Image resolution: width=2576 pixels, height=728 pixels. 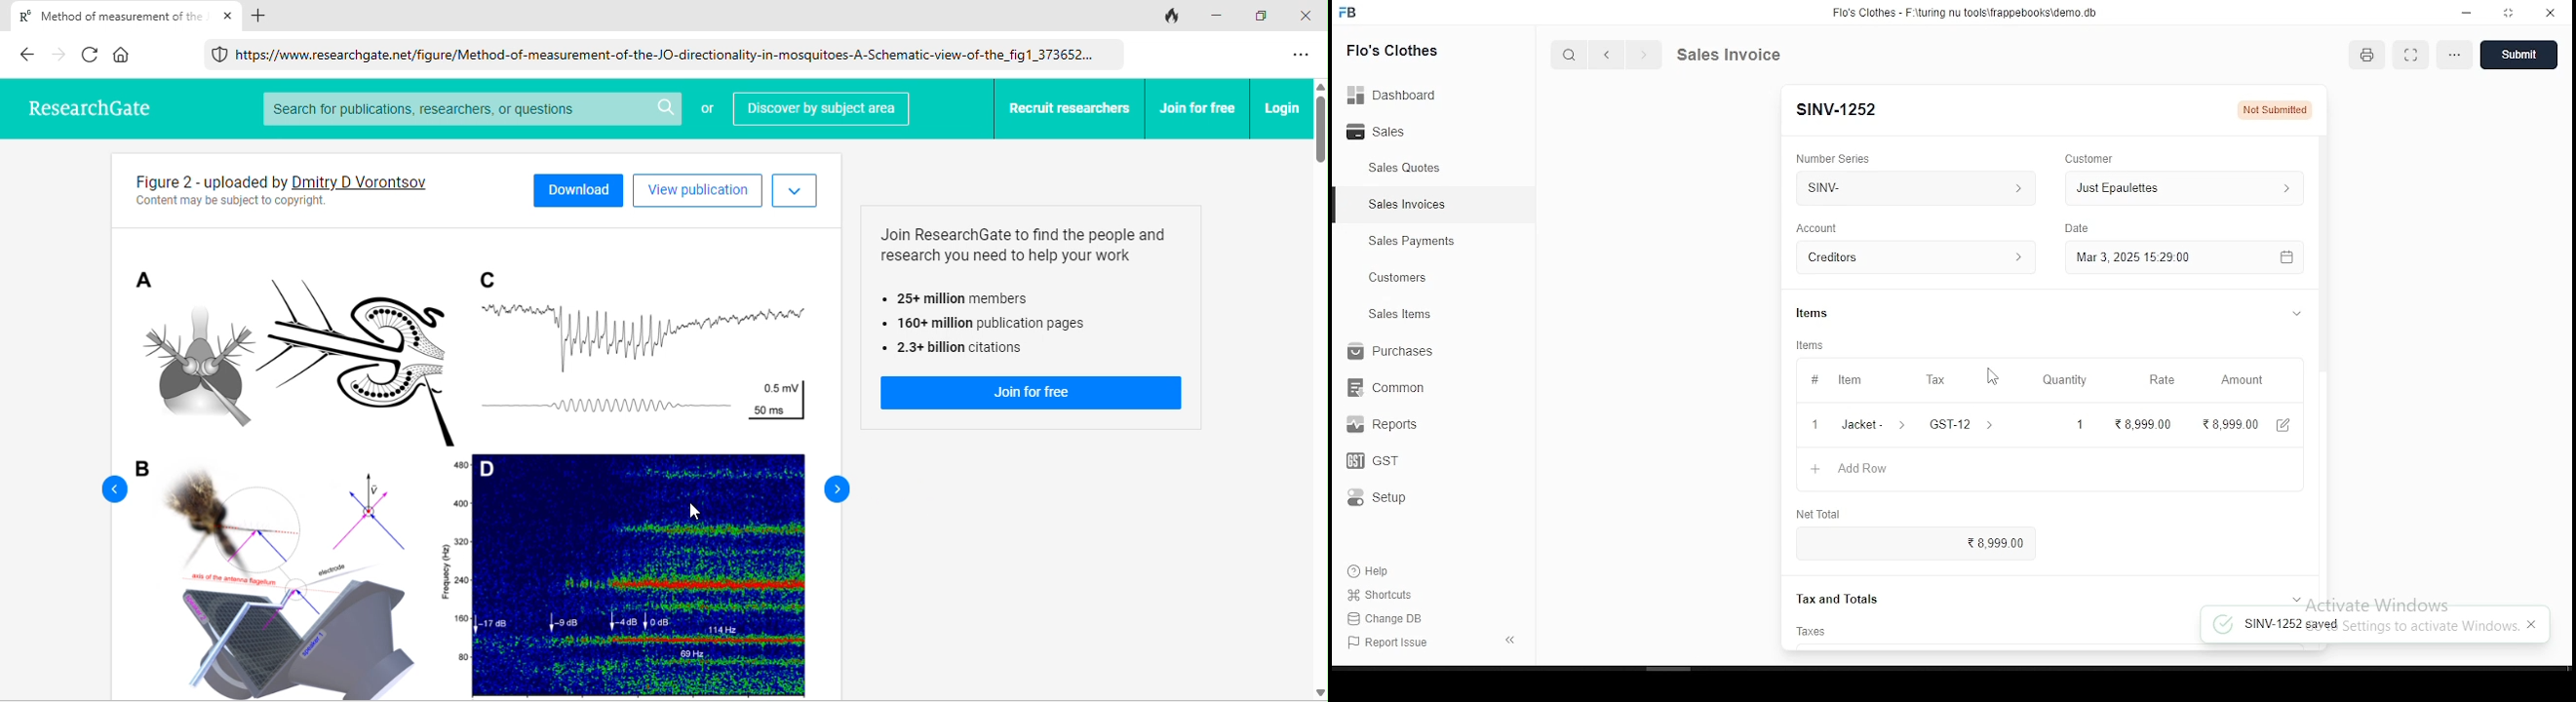 I want to click on item, so click(x=1839, y=378).